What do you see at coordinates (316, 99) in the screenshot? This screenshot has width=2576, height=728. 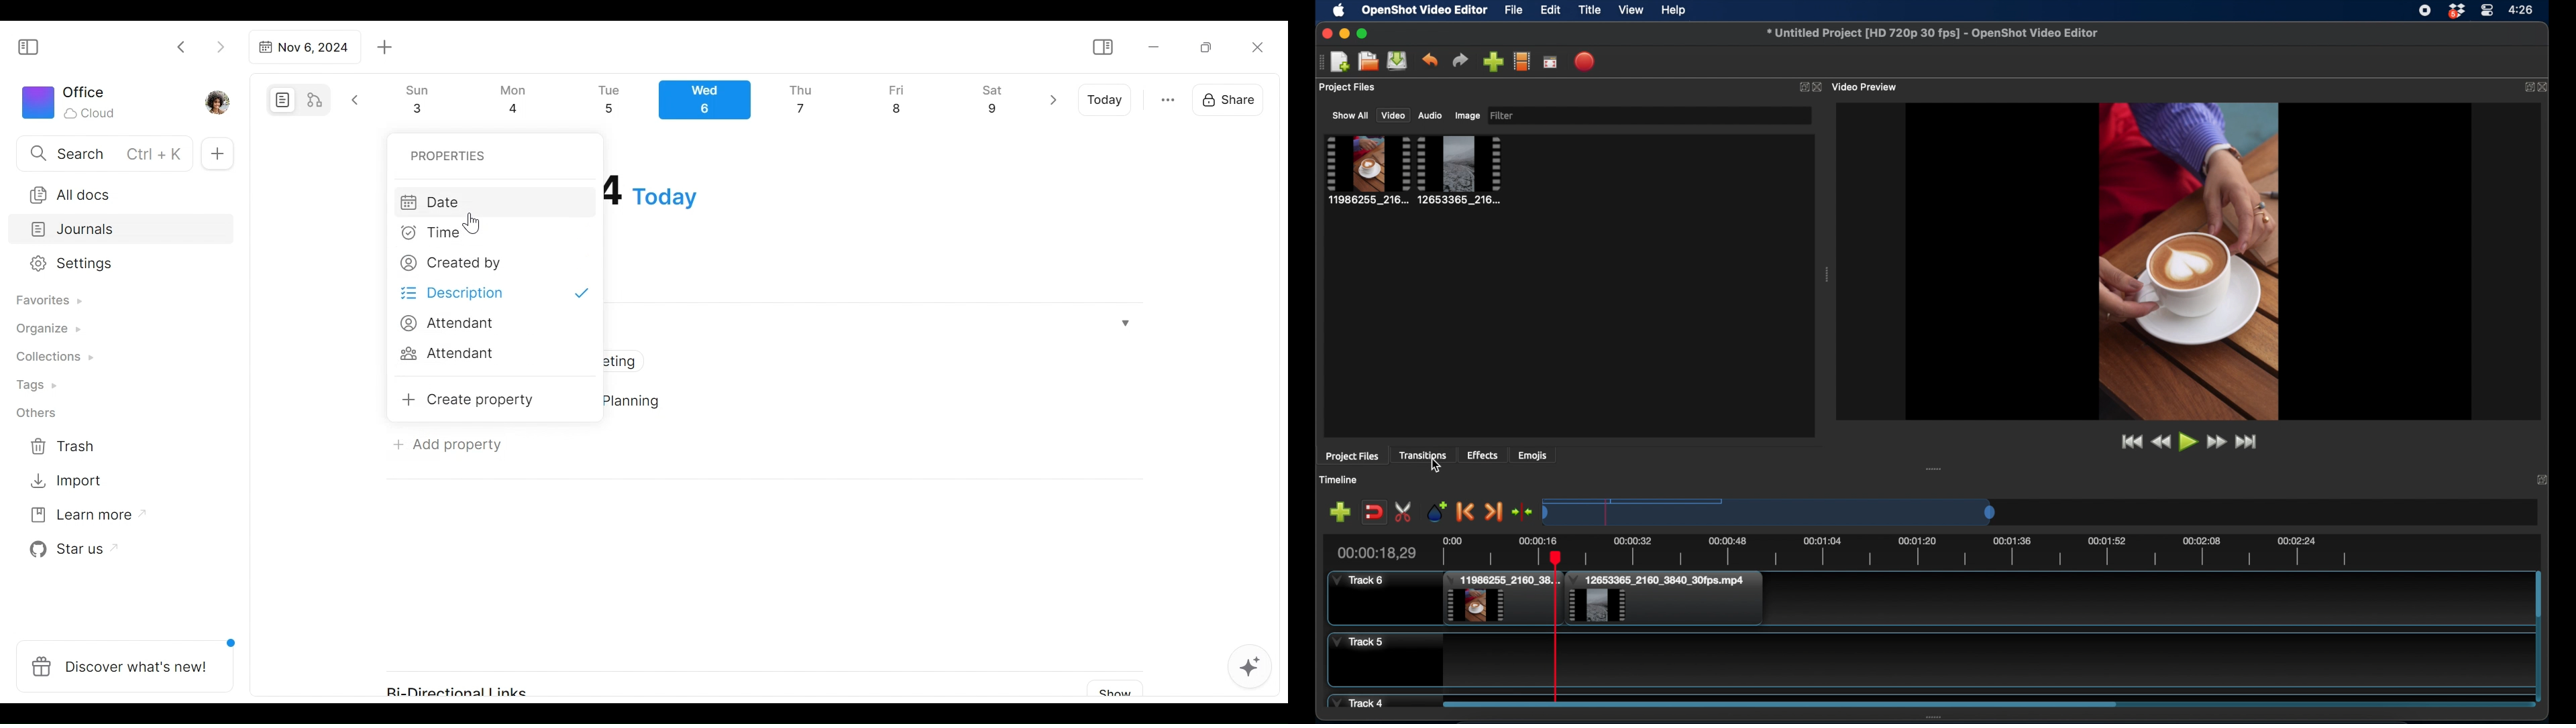 I see `Edgeless mode` at bounding box center [316, 99].